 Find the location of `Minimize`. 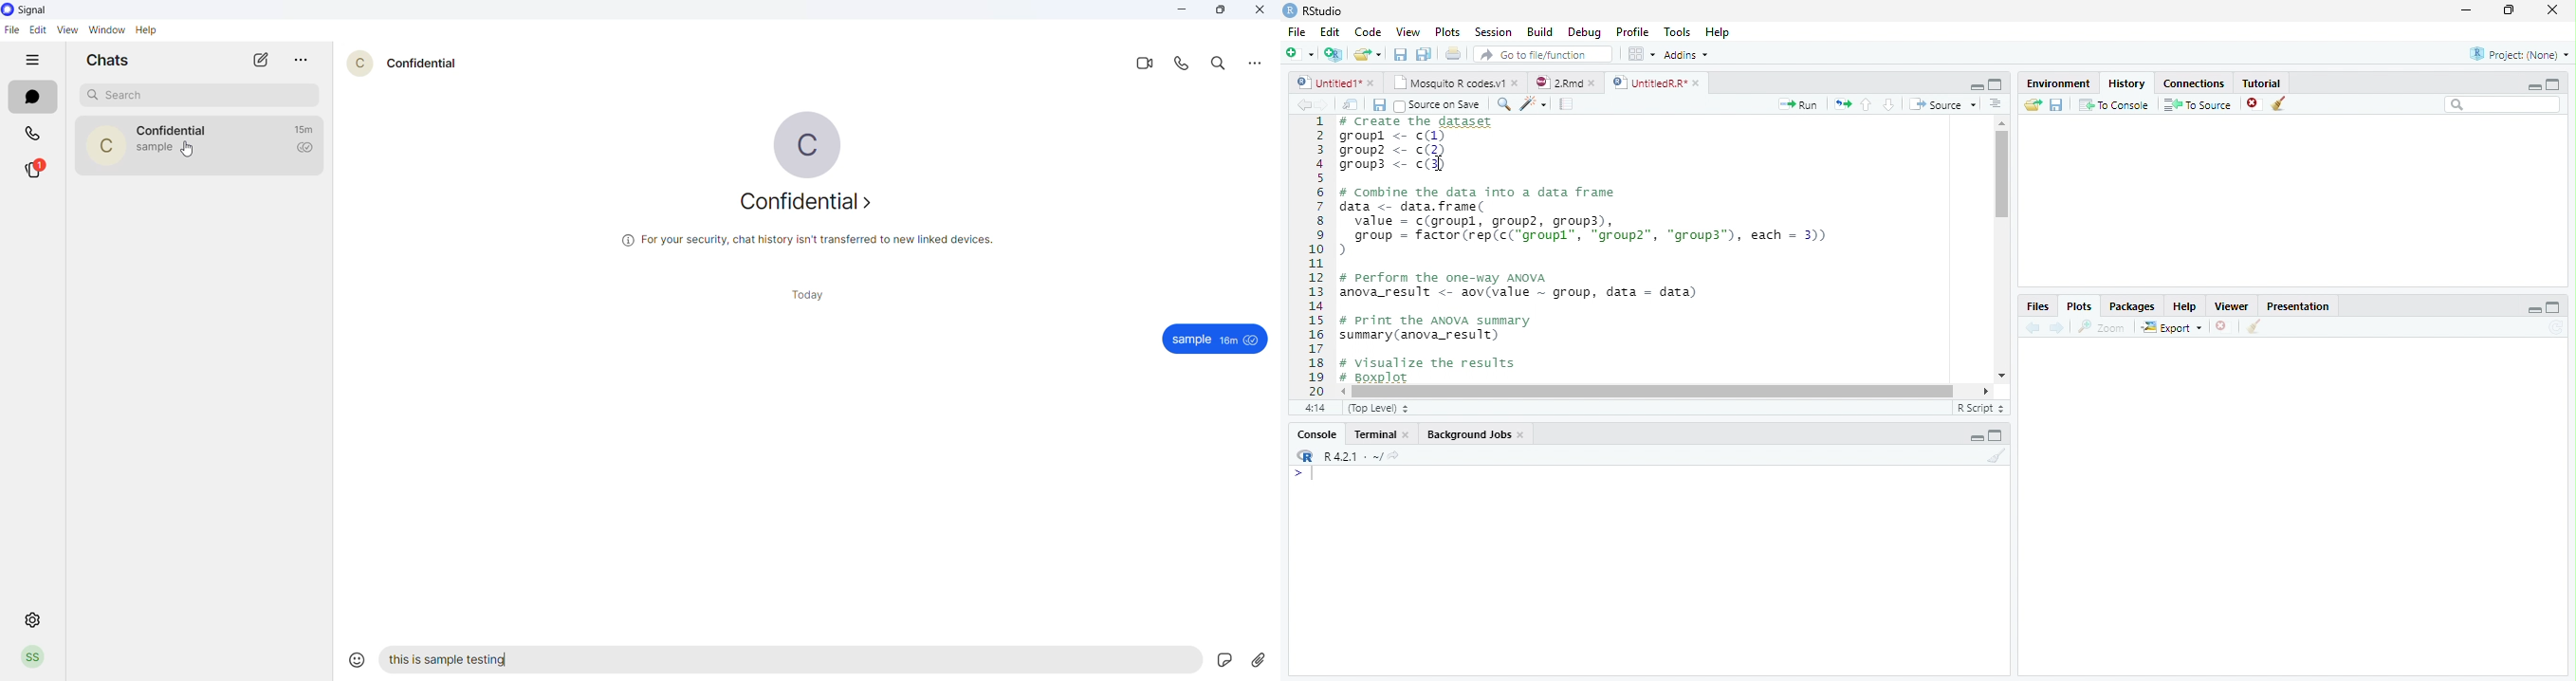

Minimize is located at coordinates (1977, 439).